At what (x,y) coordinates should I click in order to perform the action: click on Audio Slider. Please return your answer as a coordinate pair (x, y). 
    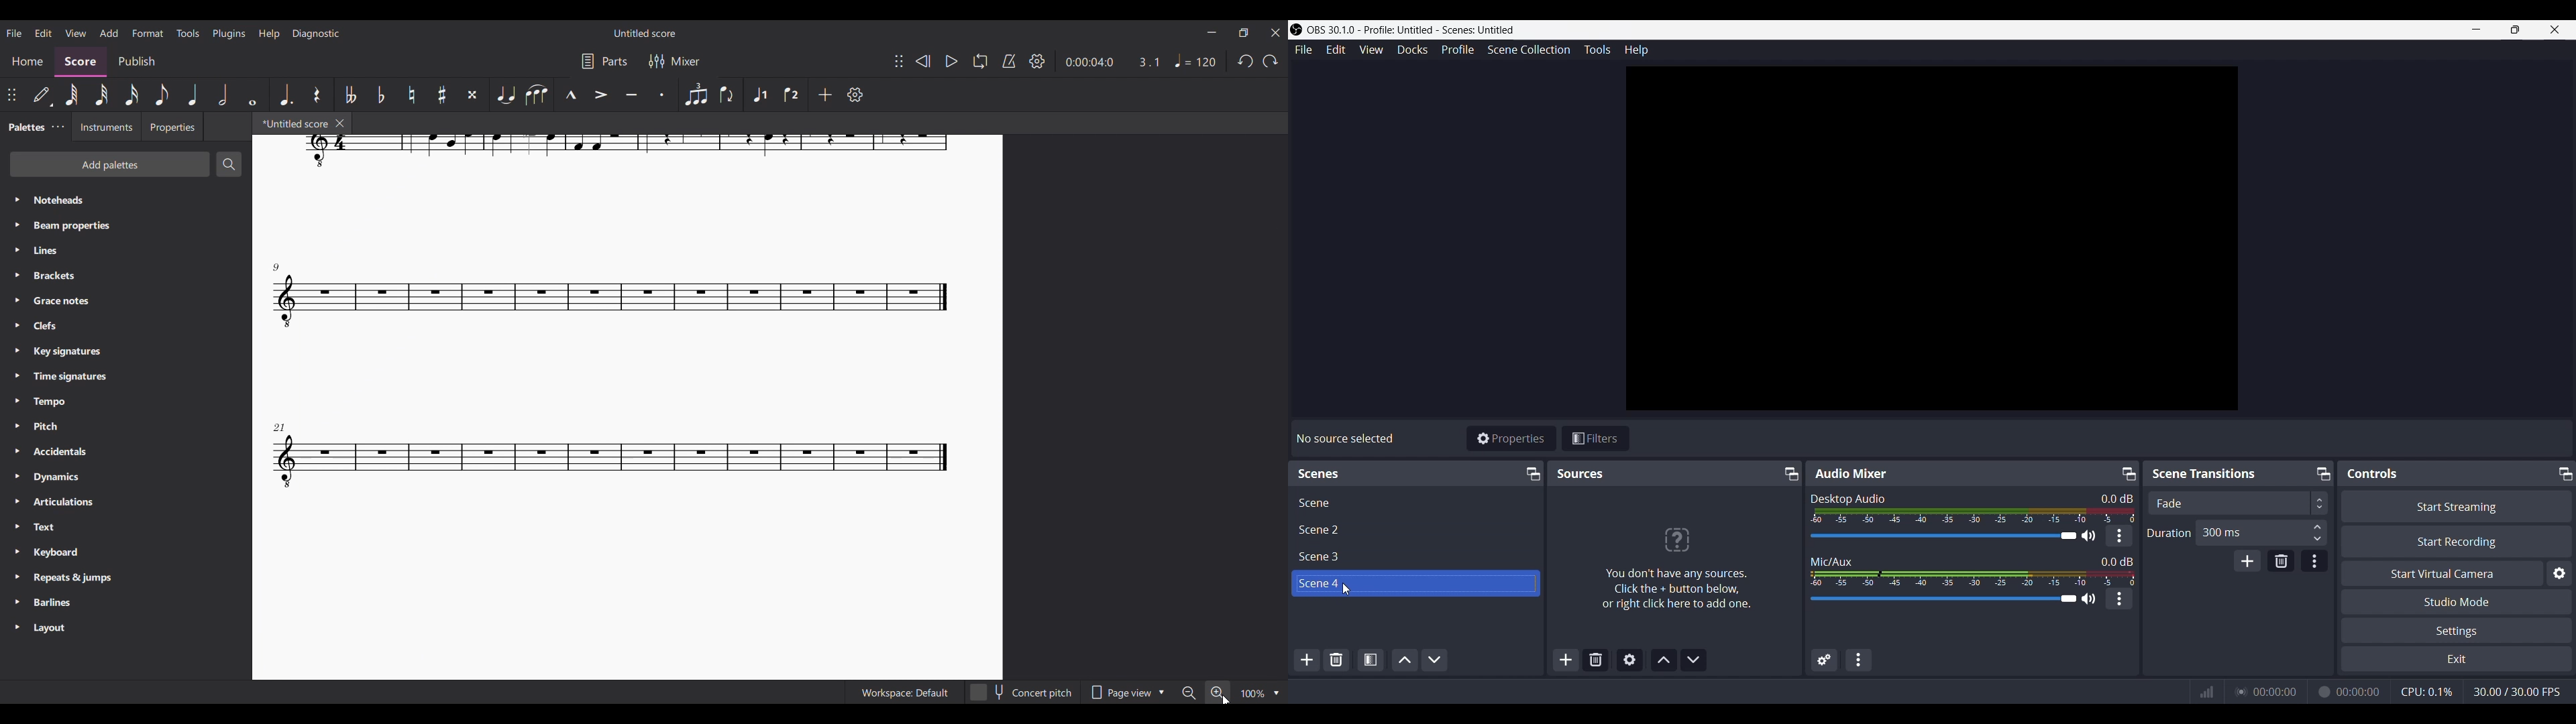
    Looking at the image, I should click on (1941, 599).